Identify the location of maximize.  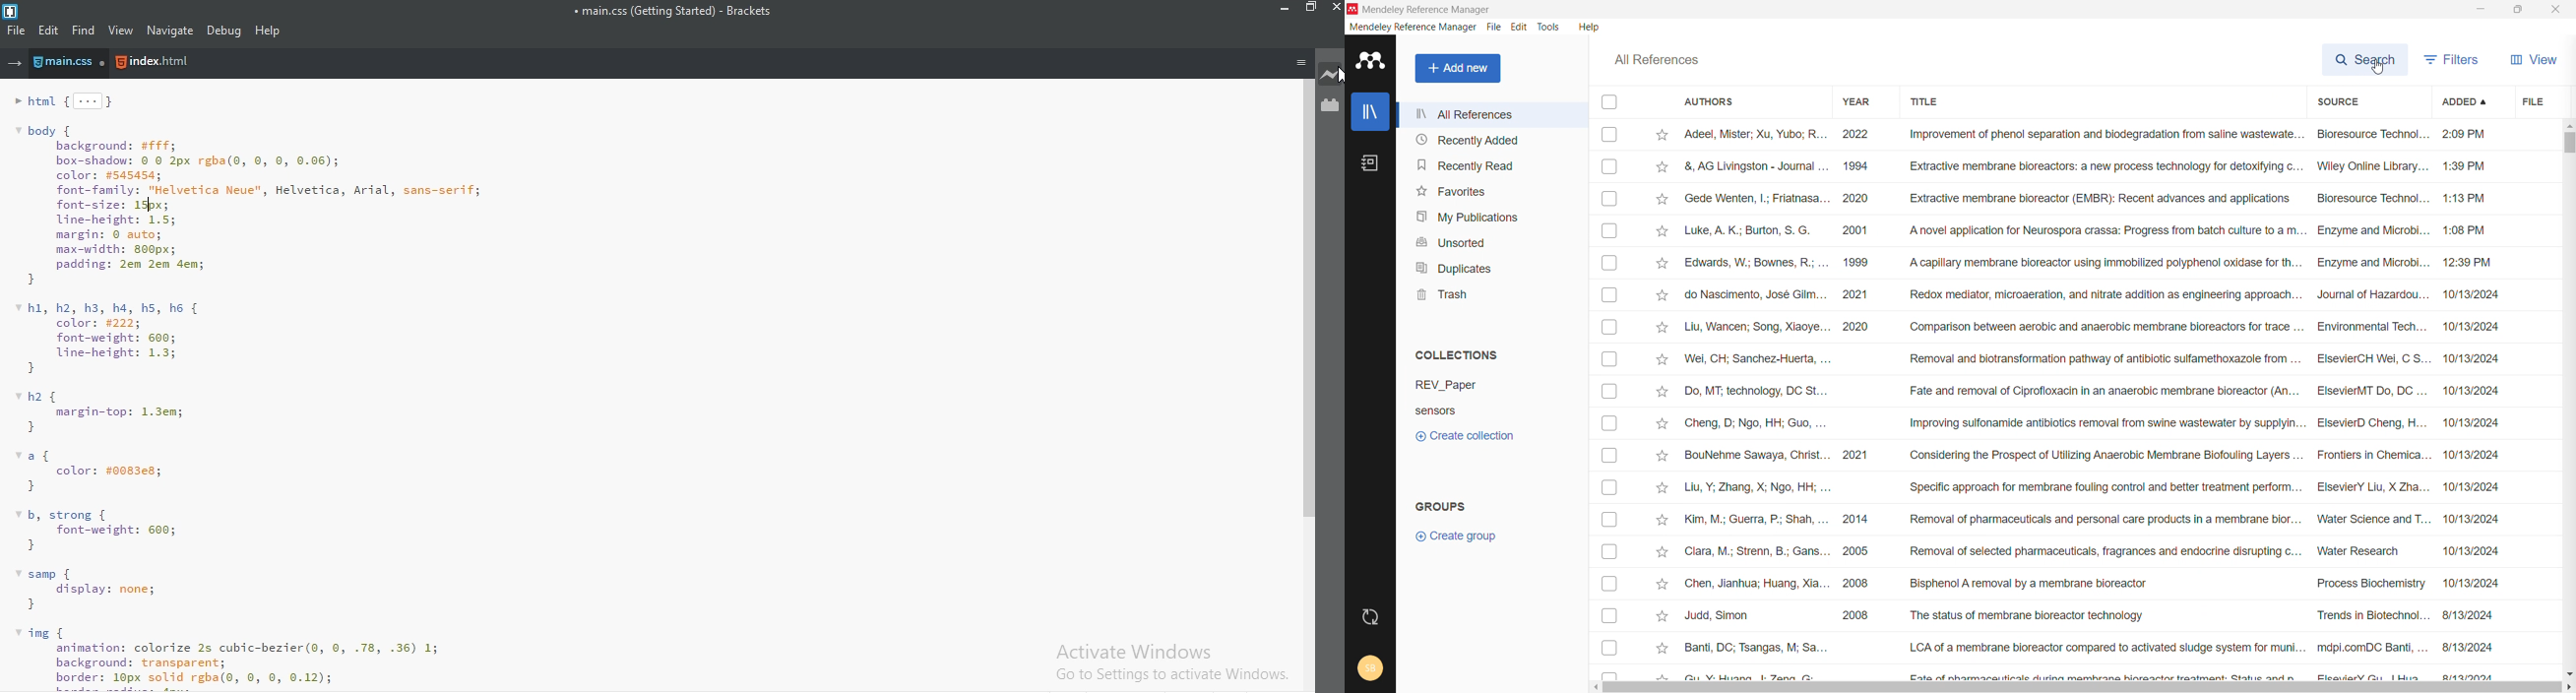
(2518, 10).